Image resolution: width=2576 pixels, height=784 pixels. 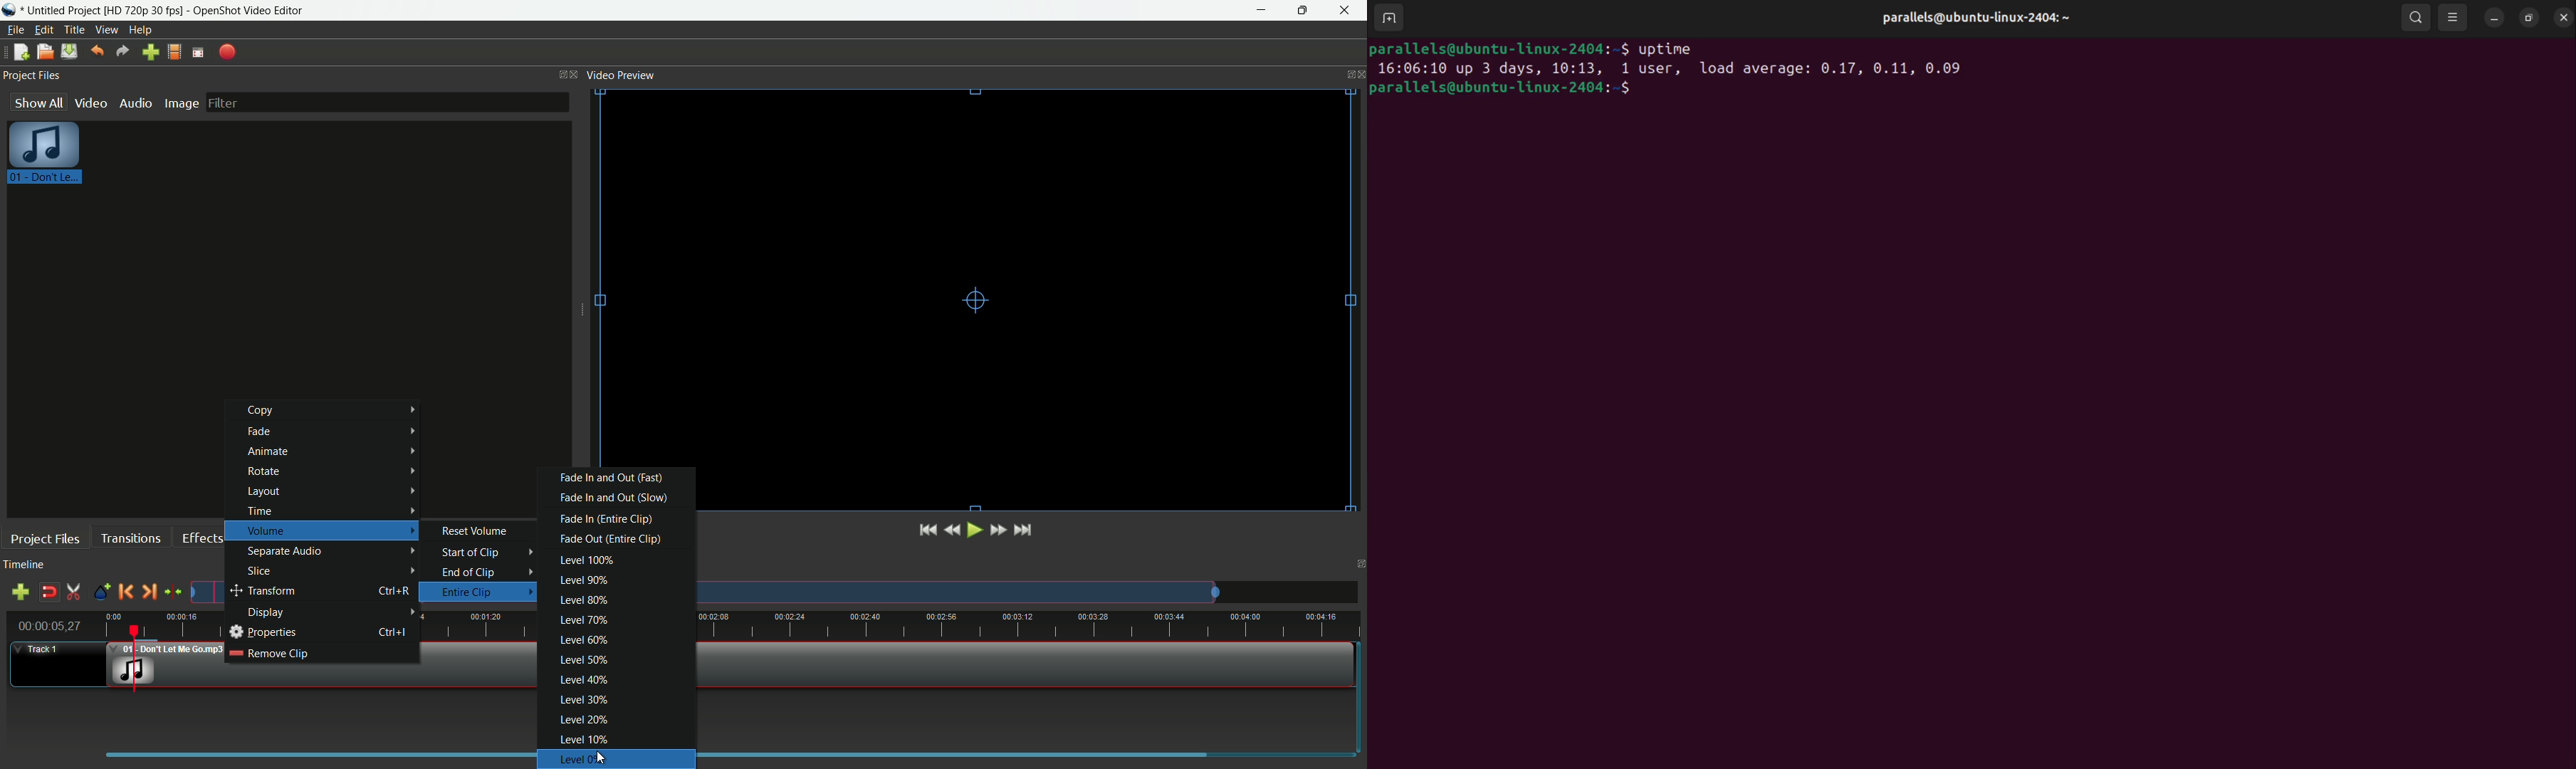 I want to click on keyboard shortcut, so click(x=398, y=631).